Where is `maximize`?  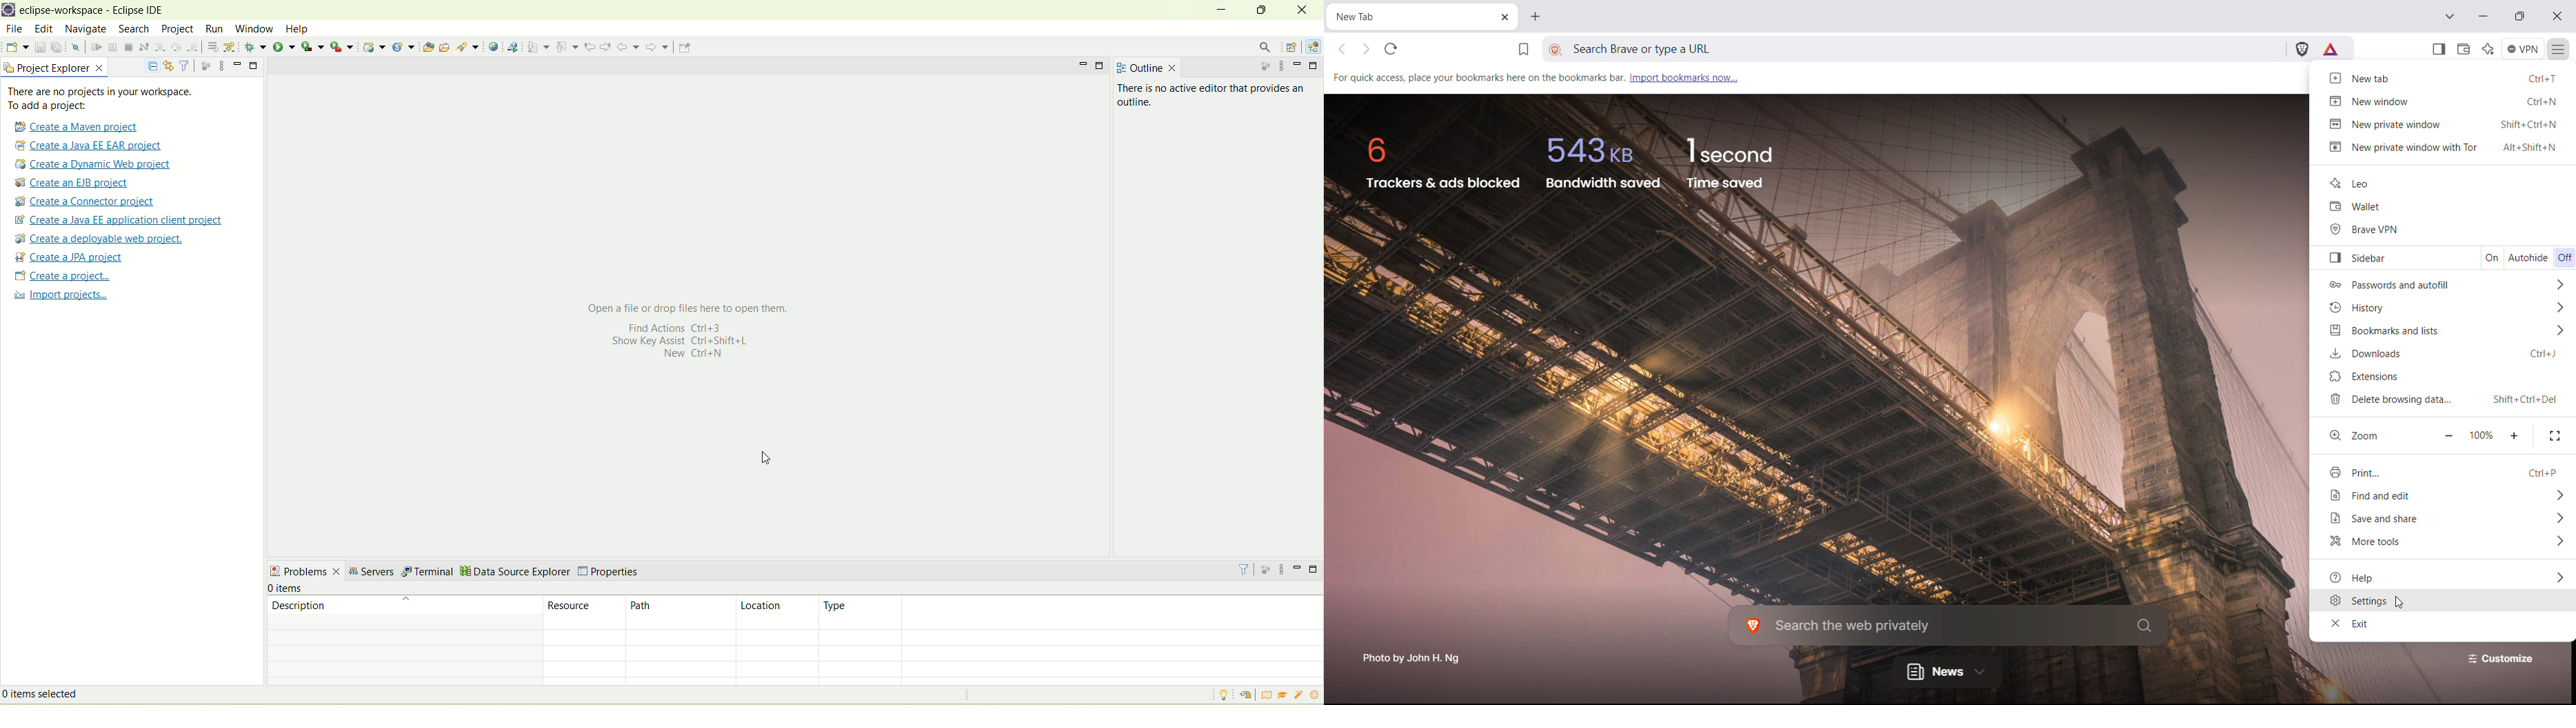 maximize is located at coordinates (2520, 17).